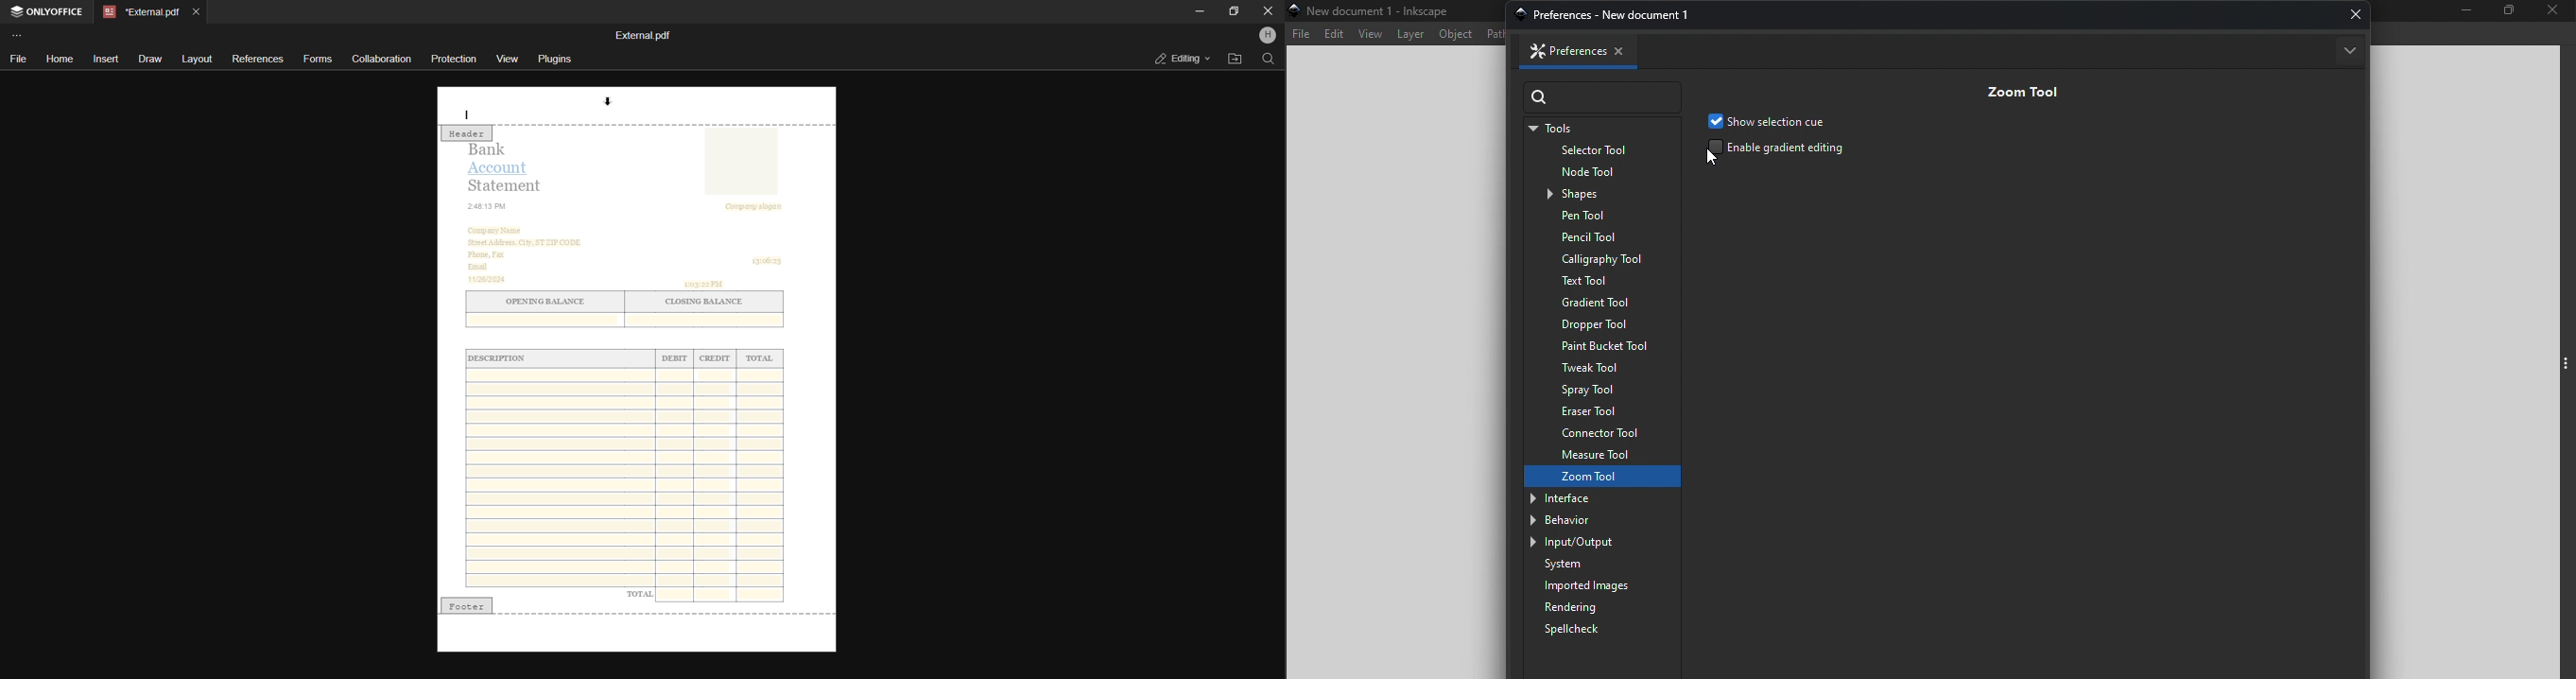  I want to click on Paint bucket tool, so click(1612, 346).